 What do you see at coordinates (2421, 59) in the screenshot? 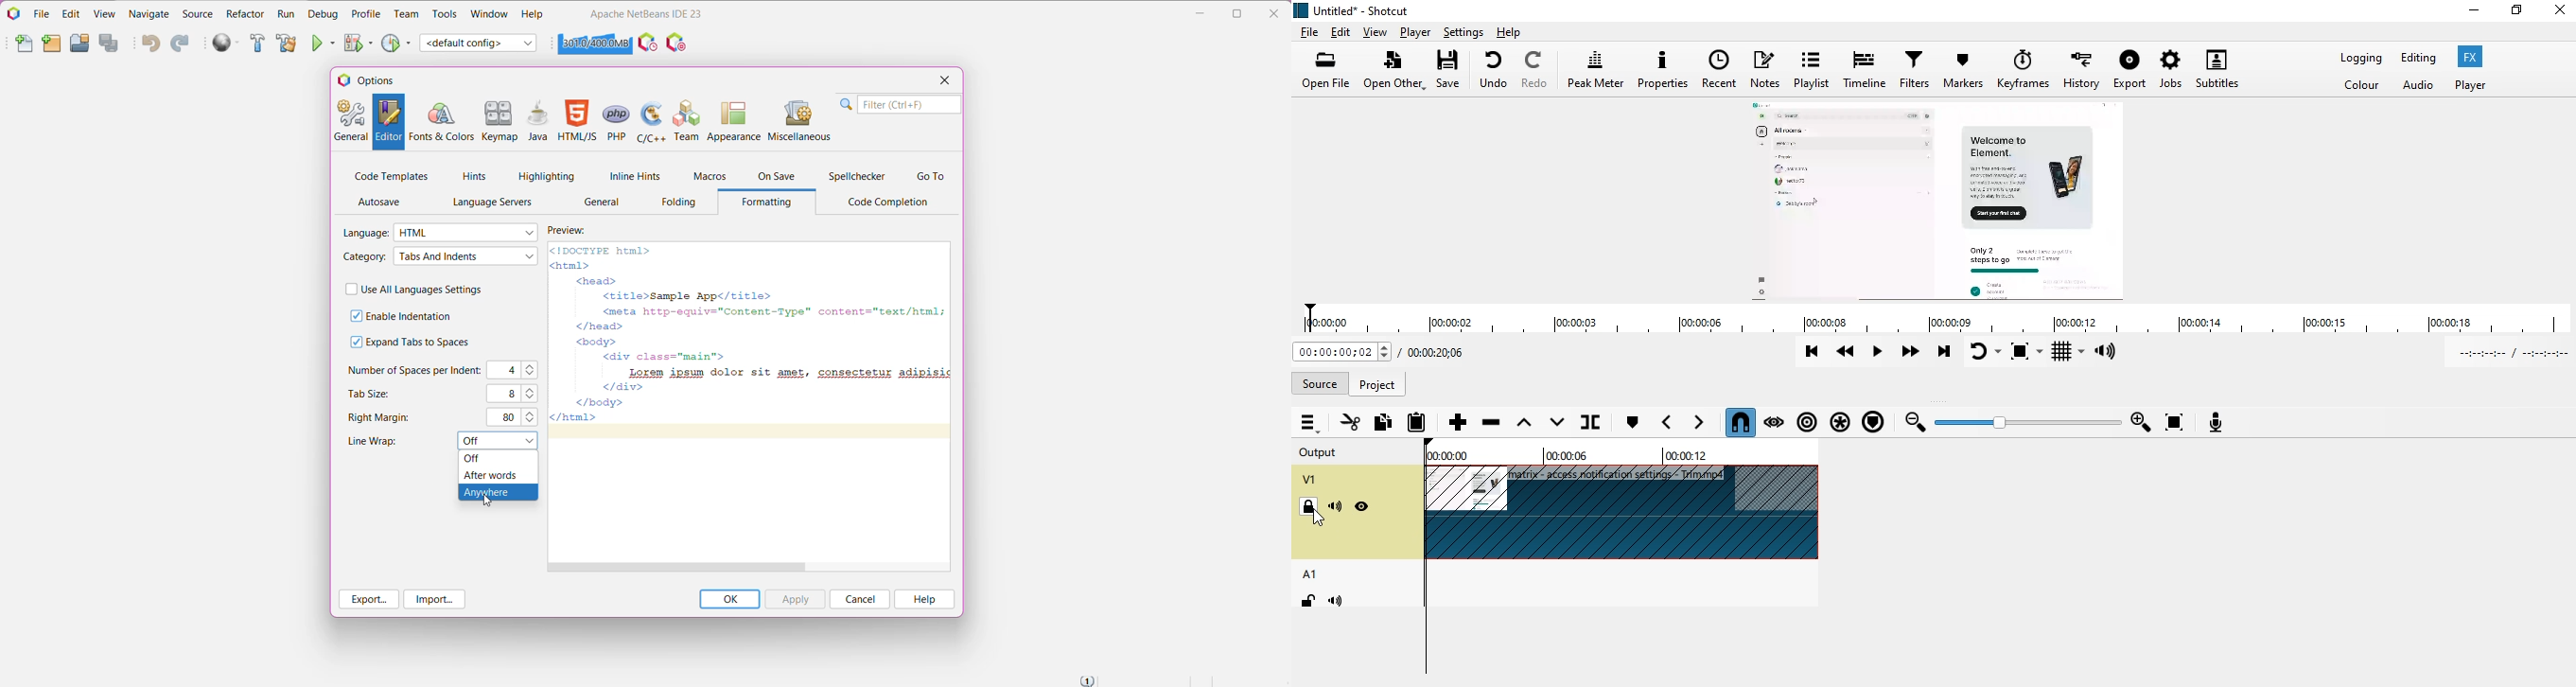
I see `editing` at bounding box center [2421, 59].